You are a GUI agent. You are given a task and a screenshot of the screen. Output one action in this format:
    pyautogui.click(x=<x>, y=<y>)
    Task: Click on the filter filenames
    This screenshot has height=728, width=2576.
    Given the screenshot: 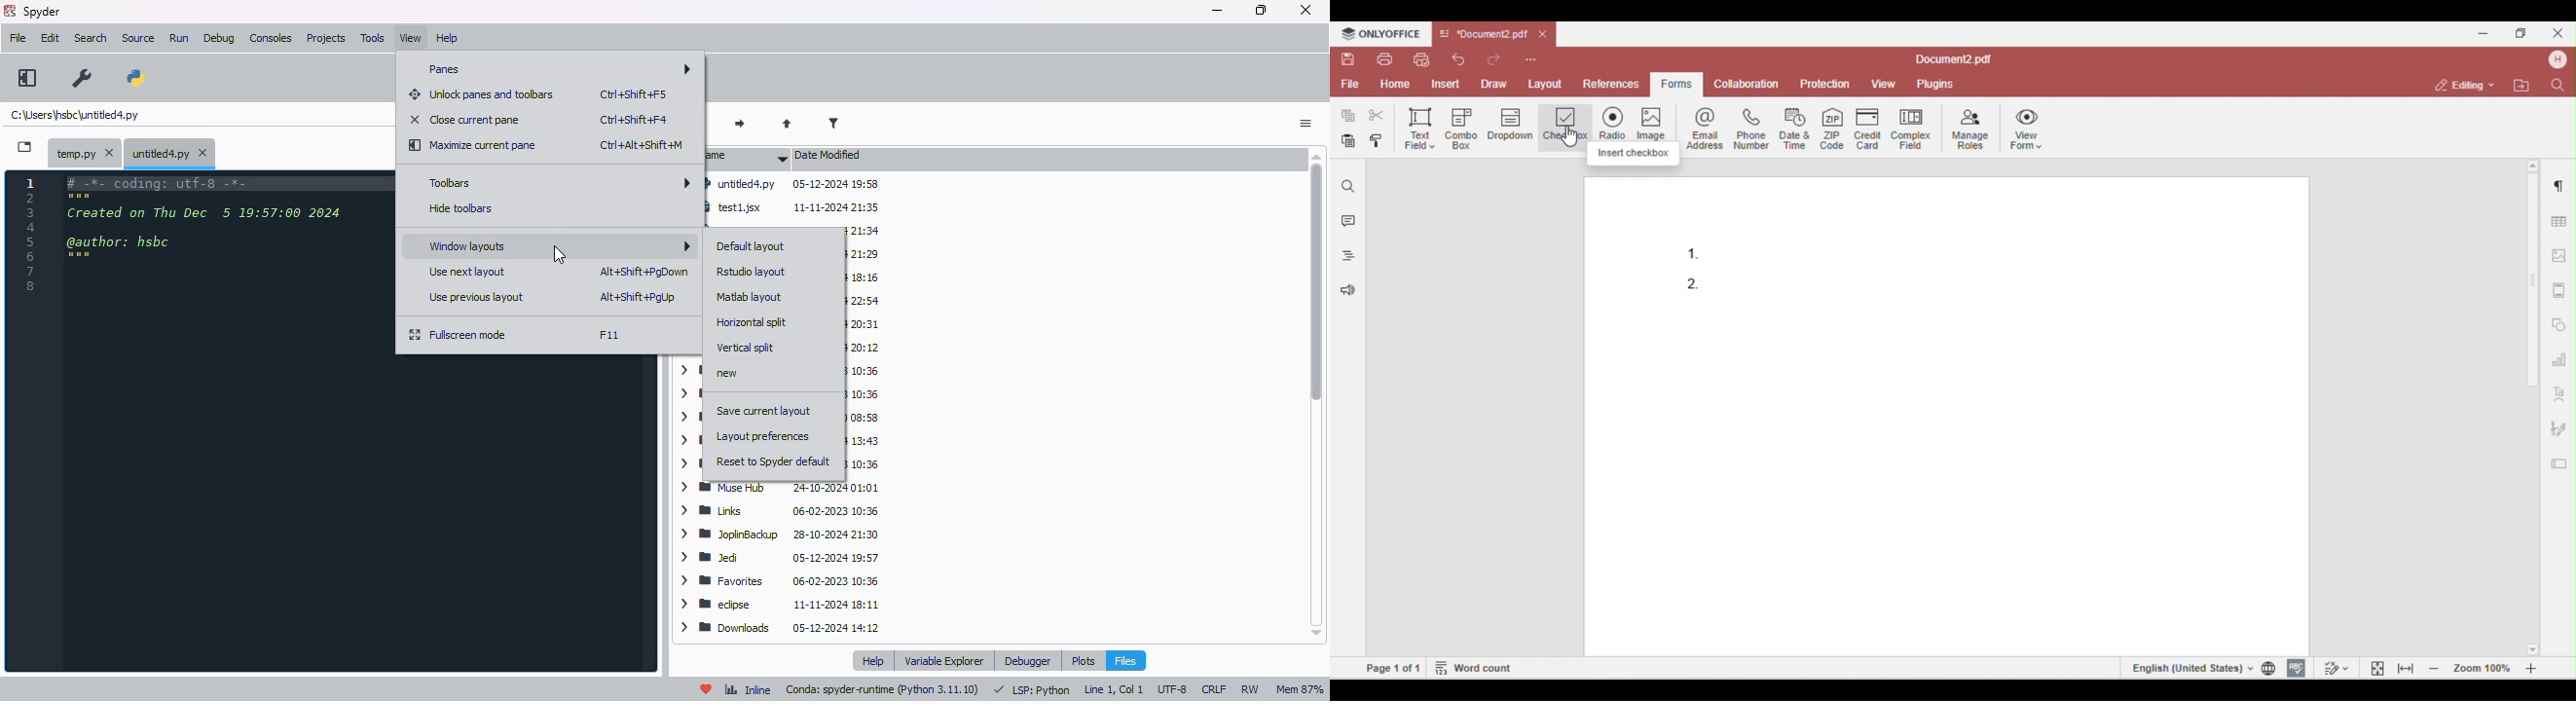 What is the action you would take?
    pyautogui.click(x=833, y=123)
    